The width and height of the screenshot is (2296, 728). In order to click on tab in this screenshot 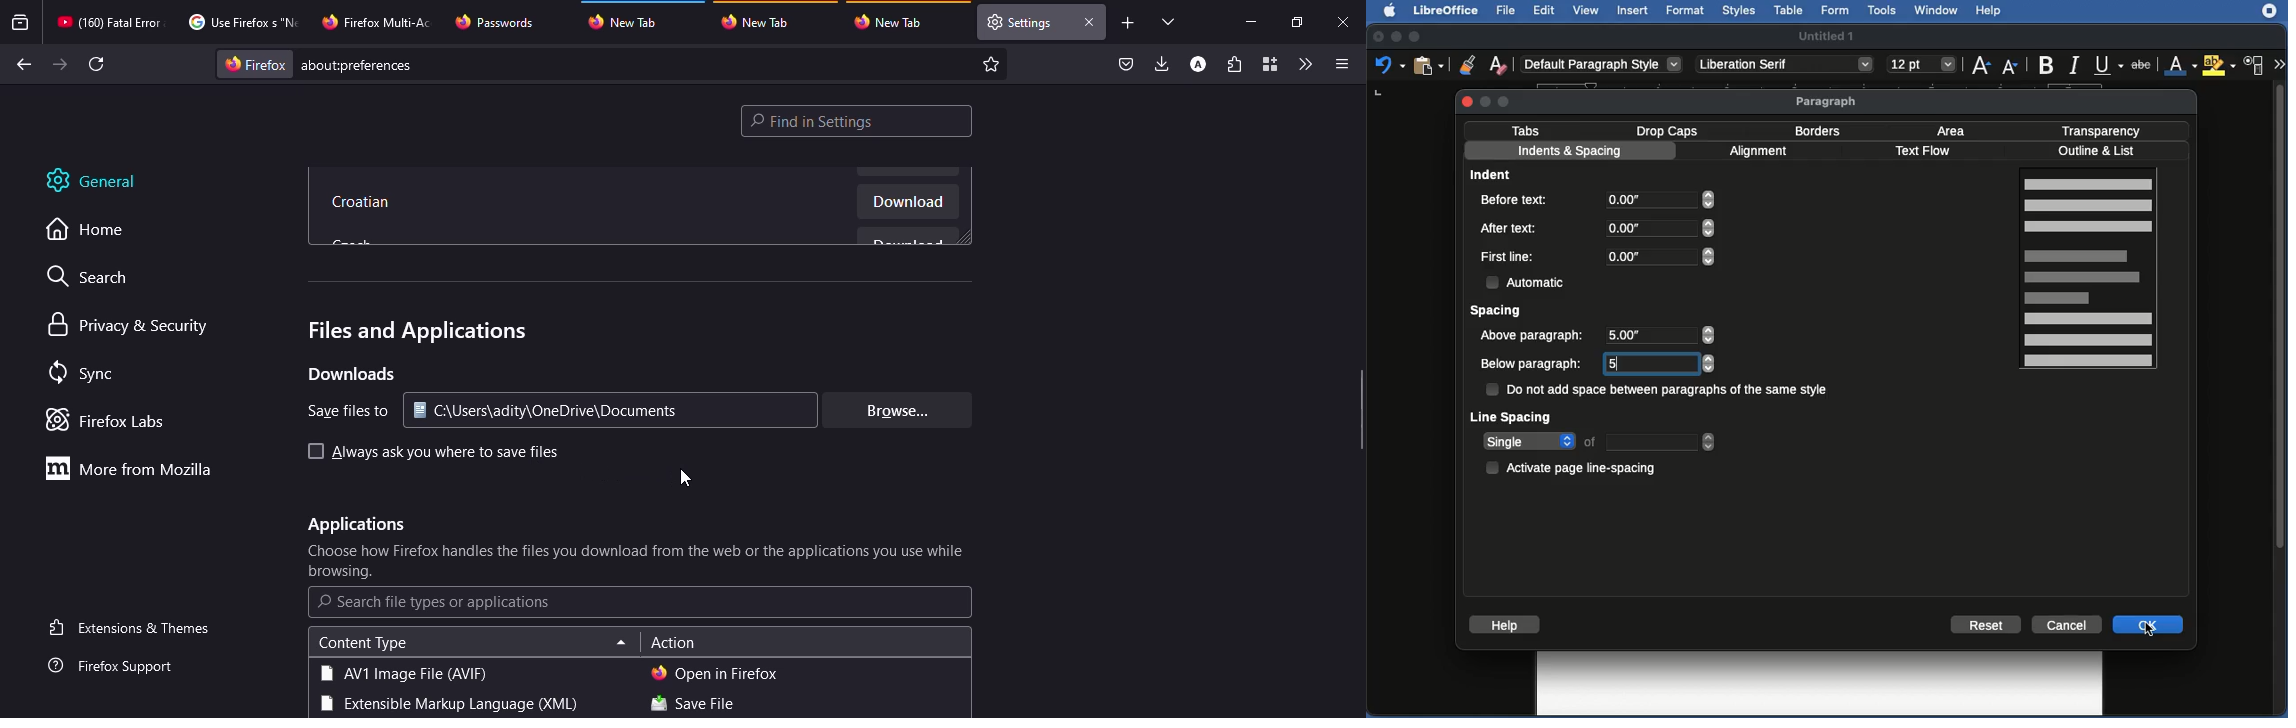, I will do `click(632, 19)`.